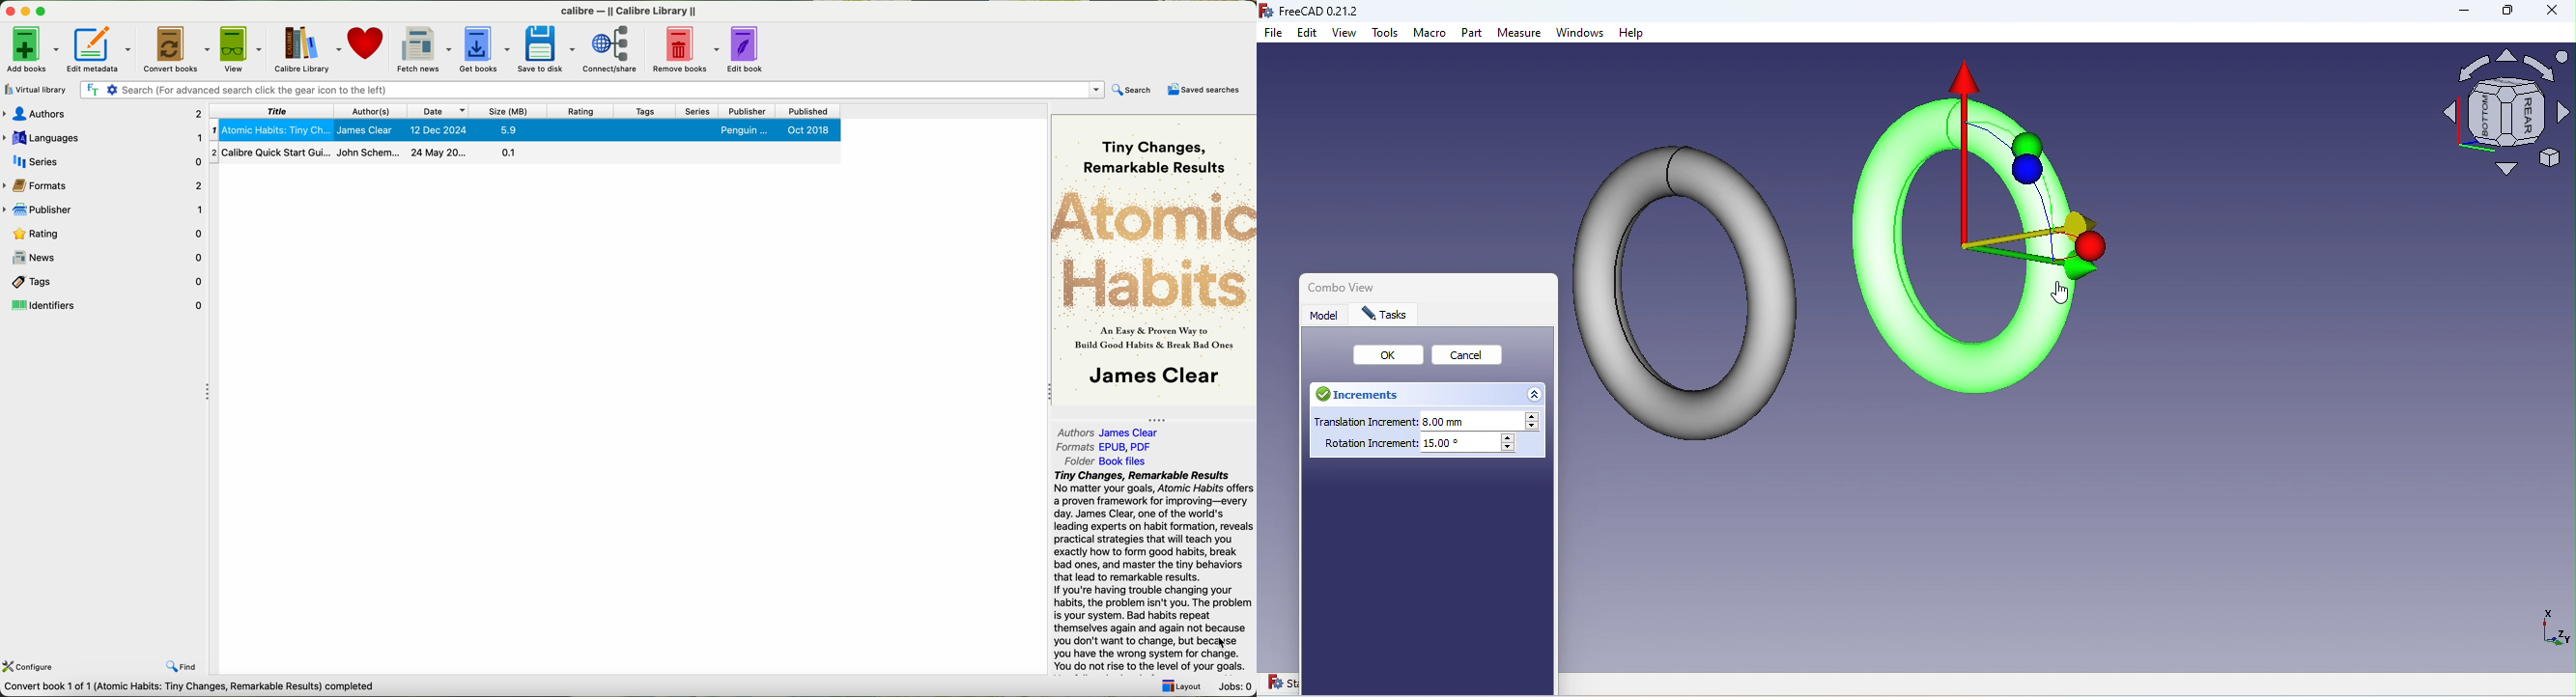 The width and height of the screenshot is (2576, 700). I want to click on add books, so click(32, 49).